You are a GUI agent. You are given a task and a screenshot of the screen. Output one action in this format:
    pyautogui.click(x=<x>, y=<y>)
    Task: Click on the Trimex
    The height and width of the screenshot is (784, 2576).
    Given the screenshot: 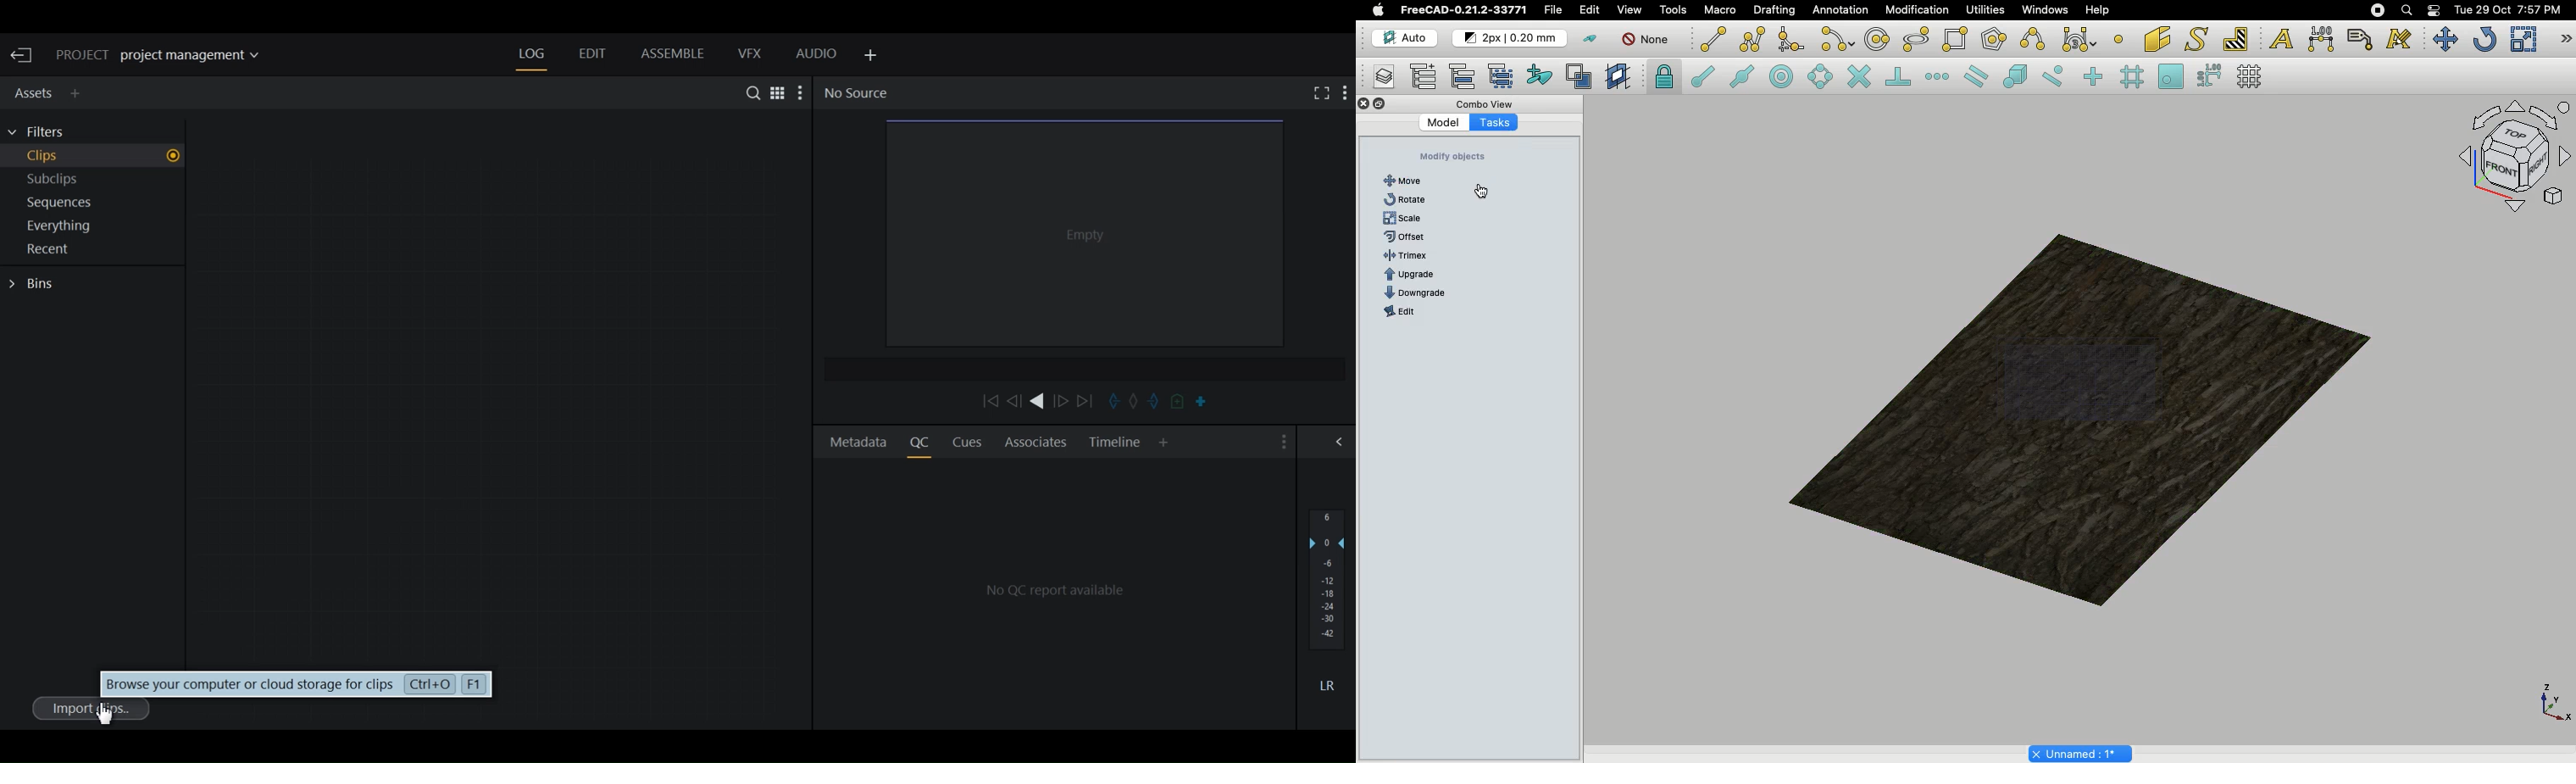 What is the action you would take?
    pyautogui.click(x=1408, y=256)
    